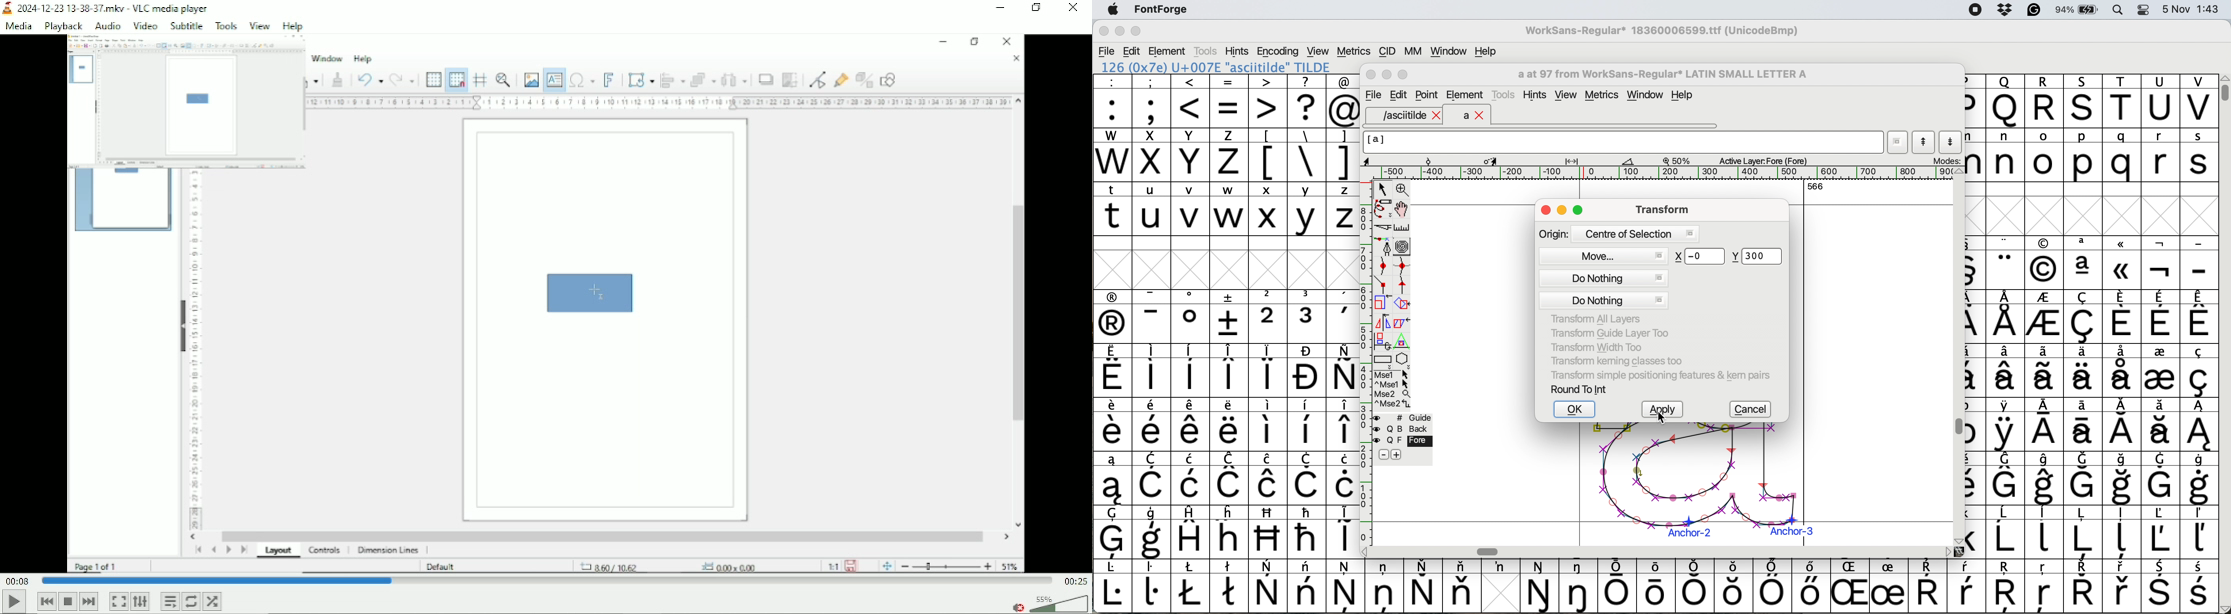 The height and width of the screenshot is (616, 2240). I want to click on symbol, so click(1152, 424).